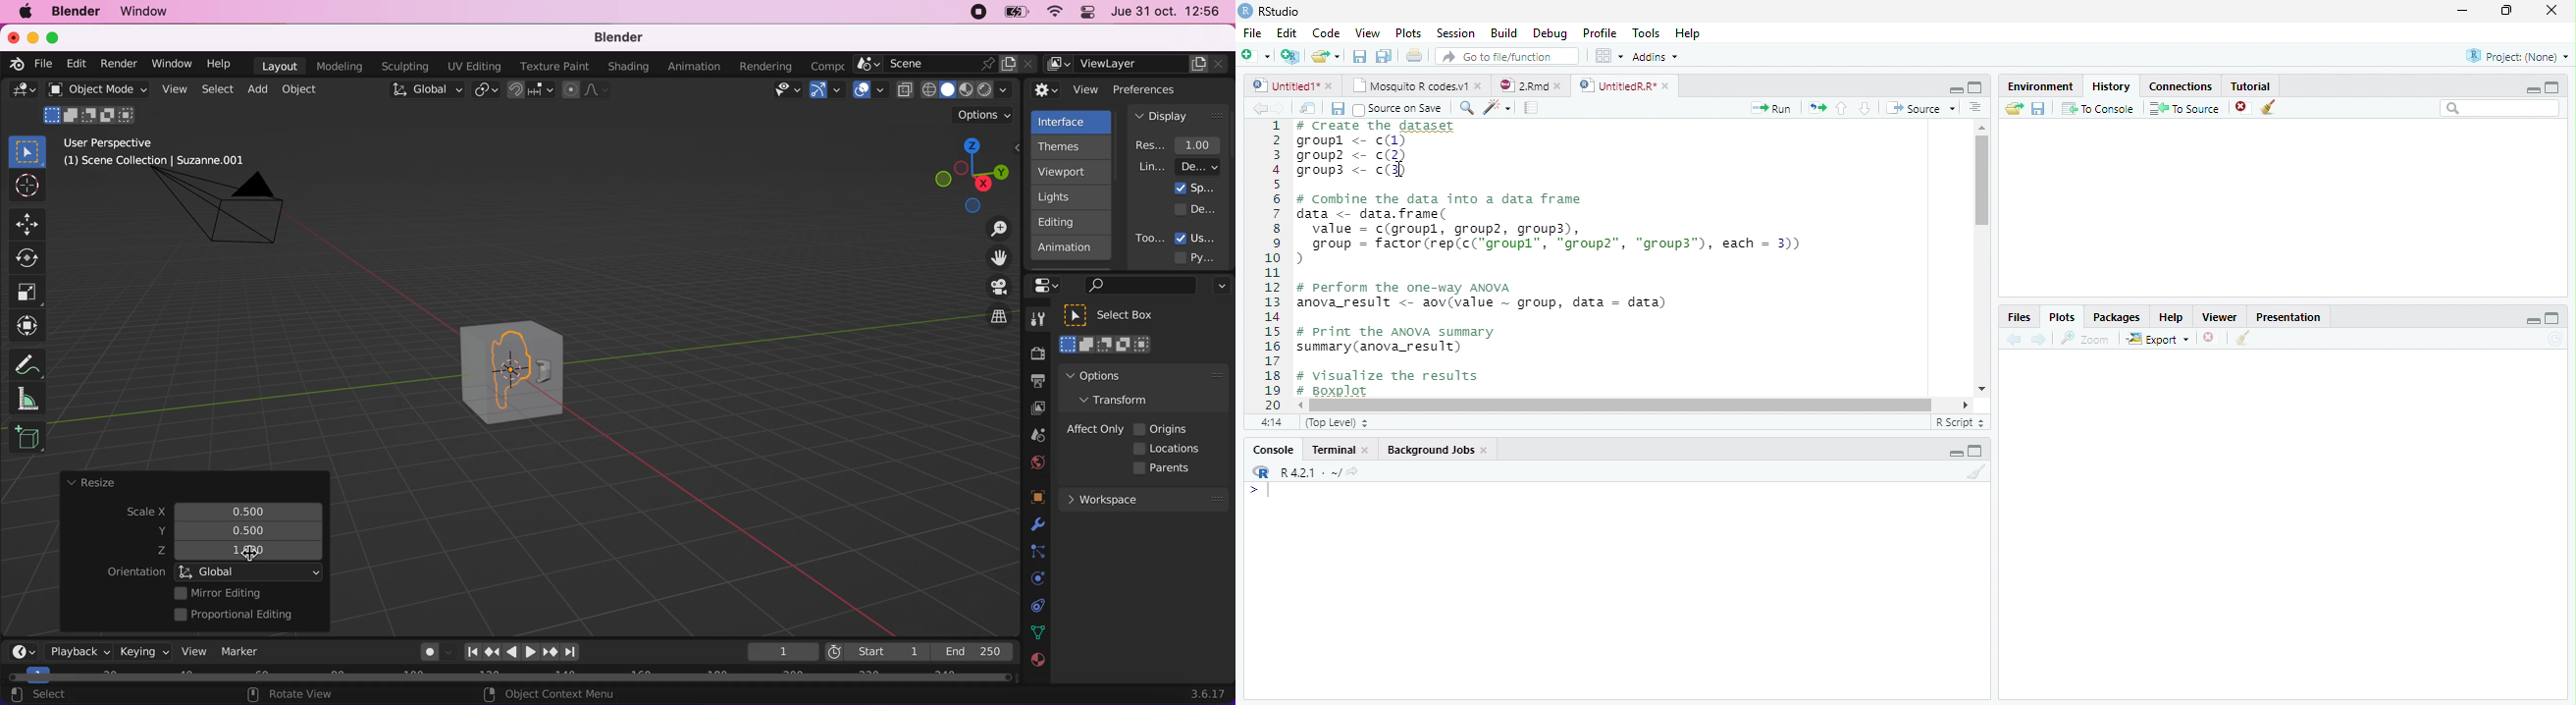 The height and width of the screenshot is (728, 2576). Describe the element at coordinates (1250, 30) in the screenshot. I see `File` at that location.